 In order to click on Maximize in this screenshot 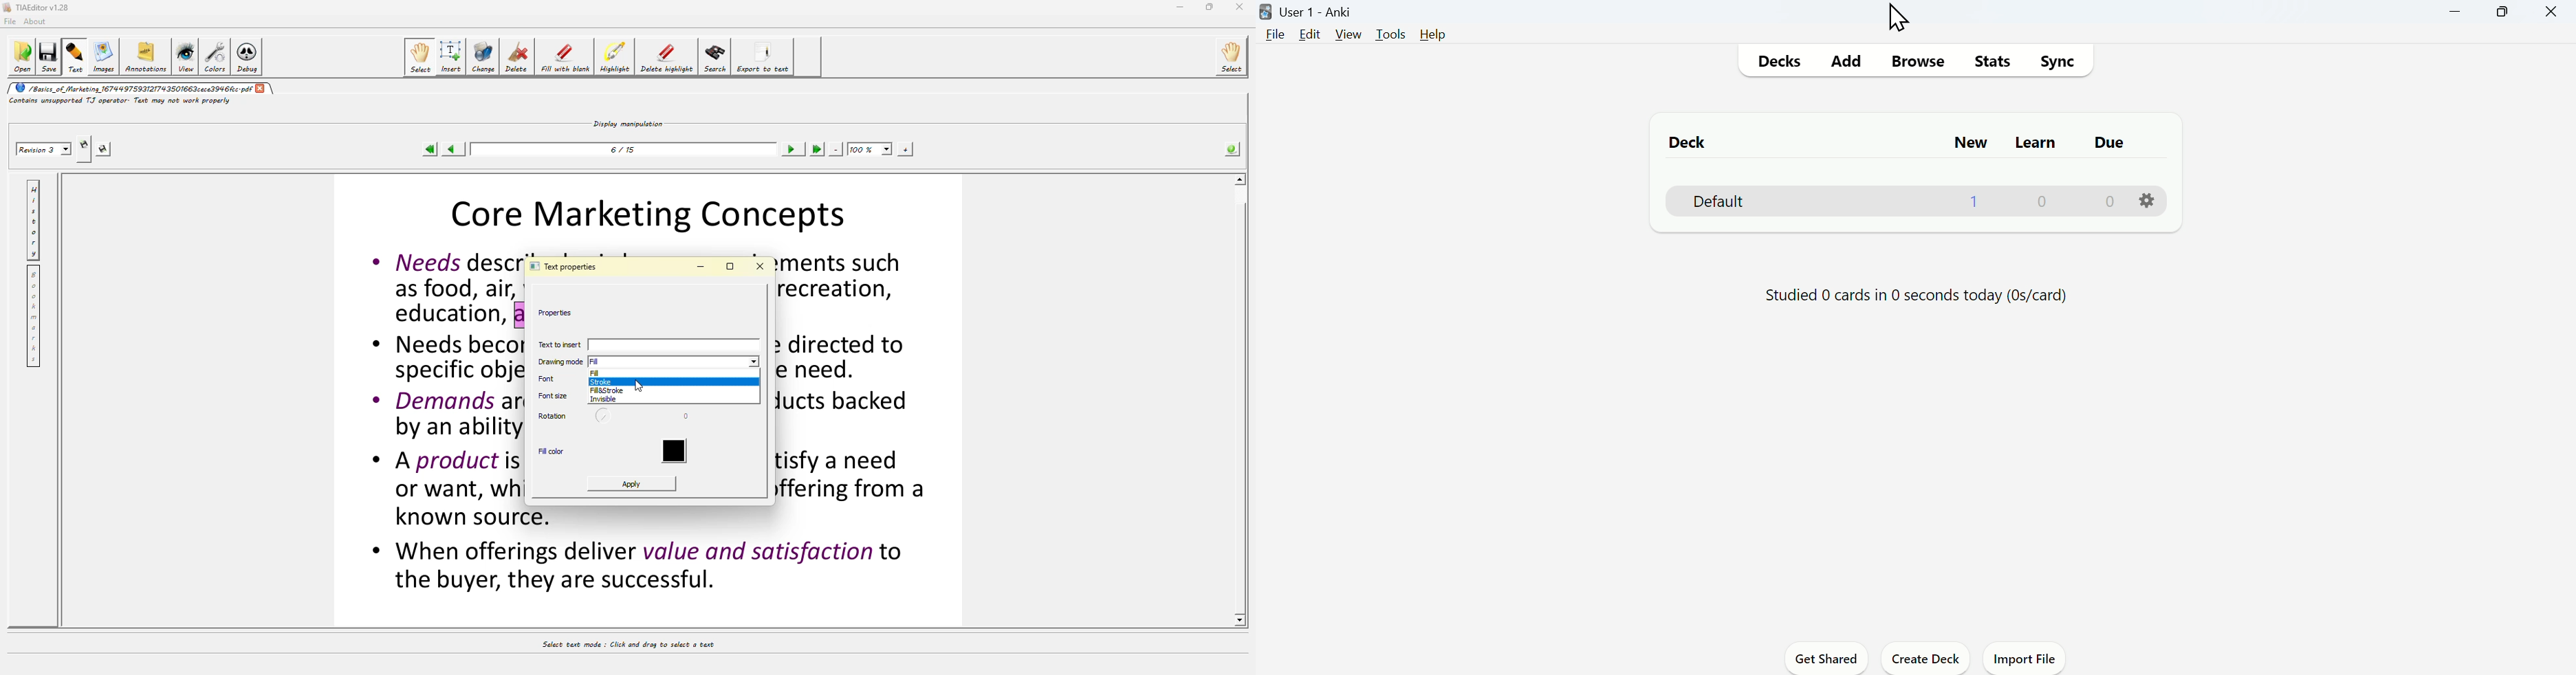, I will do `click(2504, 12)`.